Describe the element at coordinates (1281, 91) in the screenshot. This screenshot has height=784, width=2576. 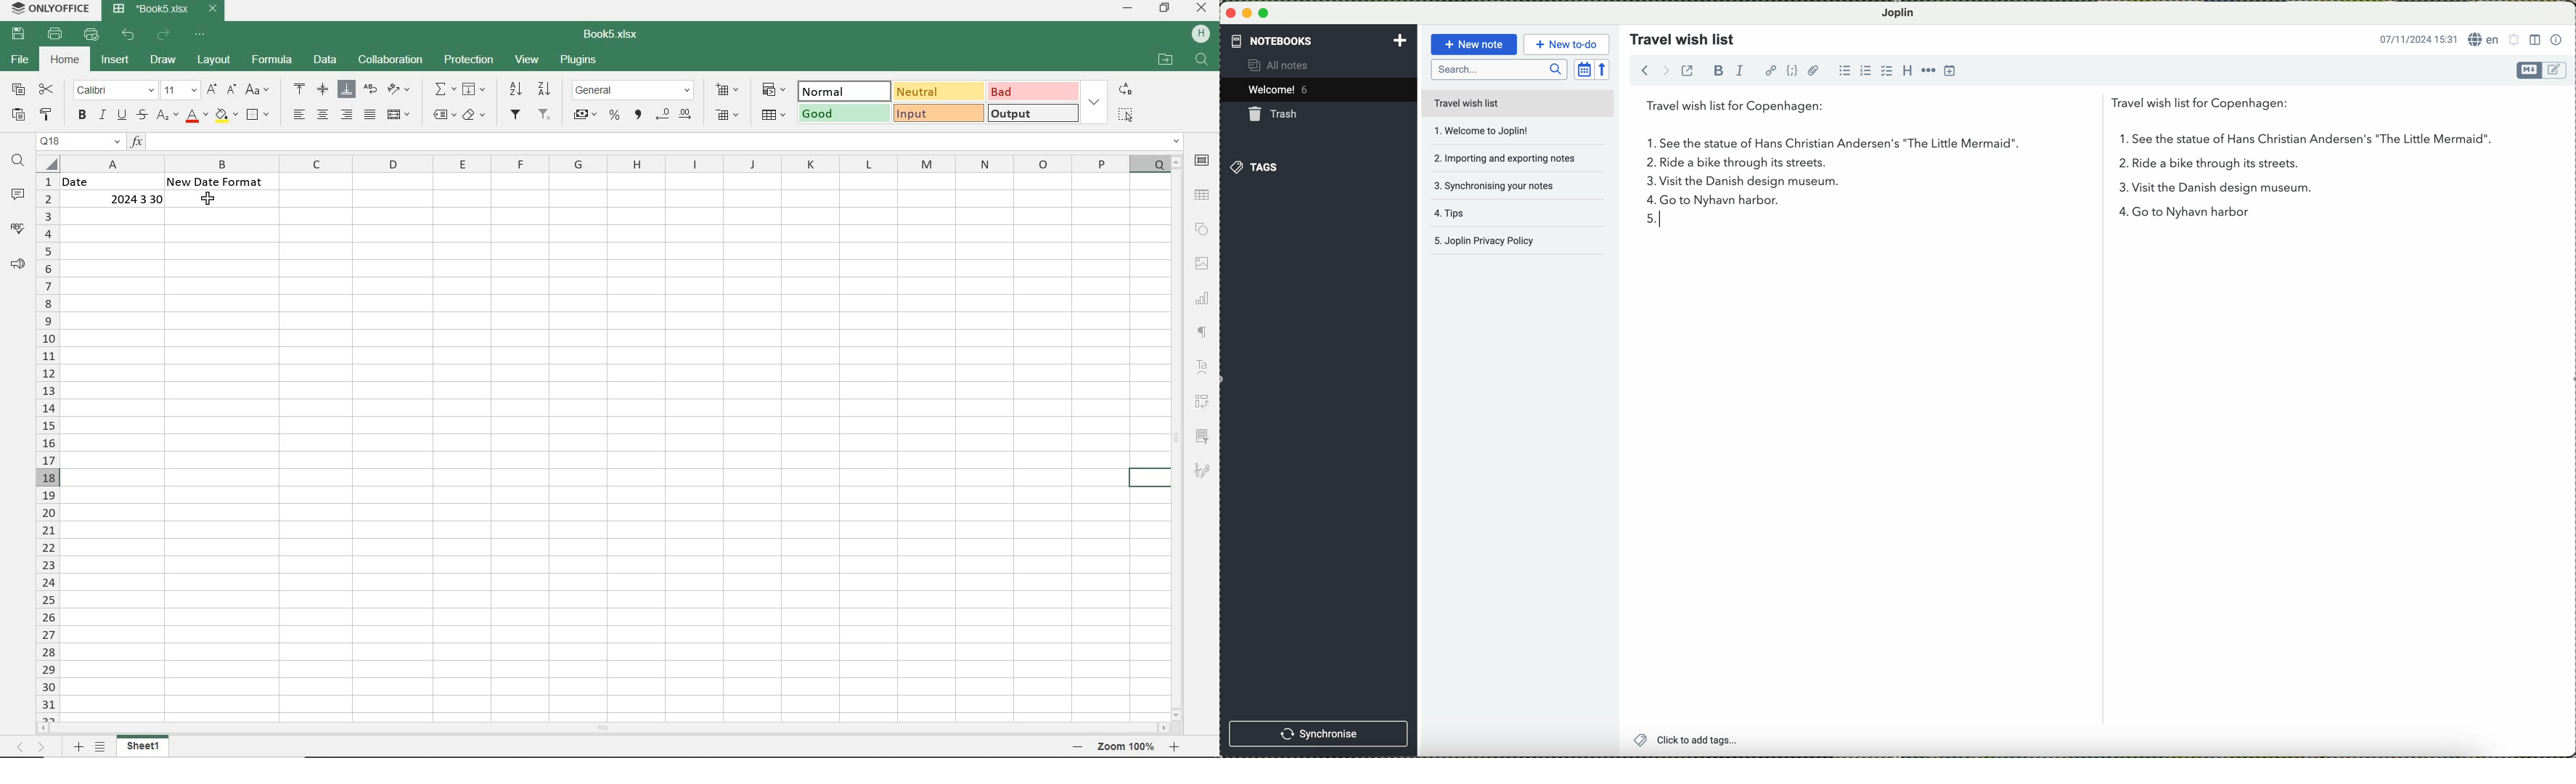
I see `welcome 5` at that location.